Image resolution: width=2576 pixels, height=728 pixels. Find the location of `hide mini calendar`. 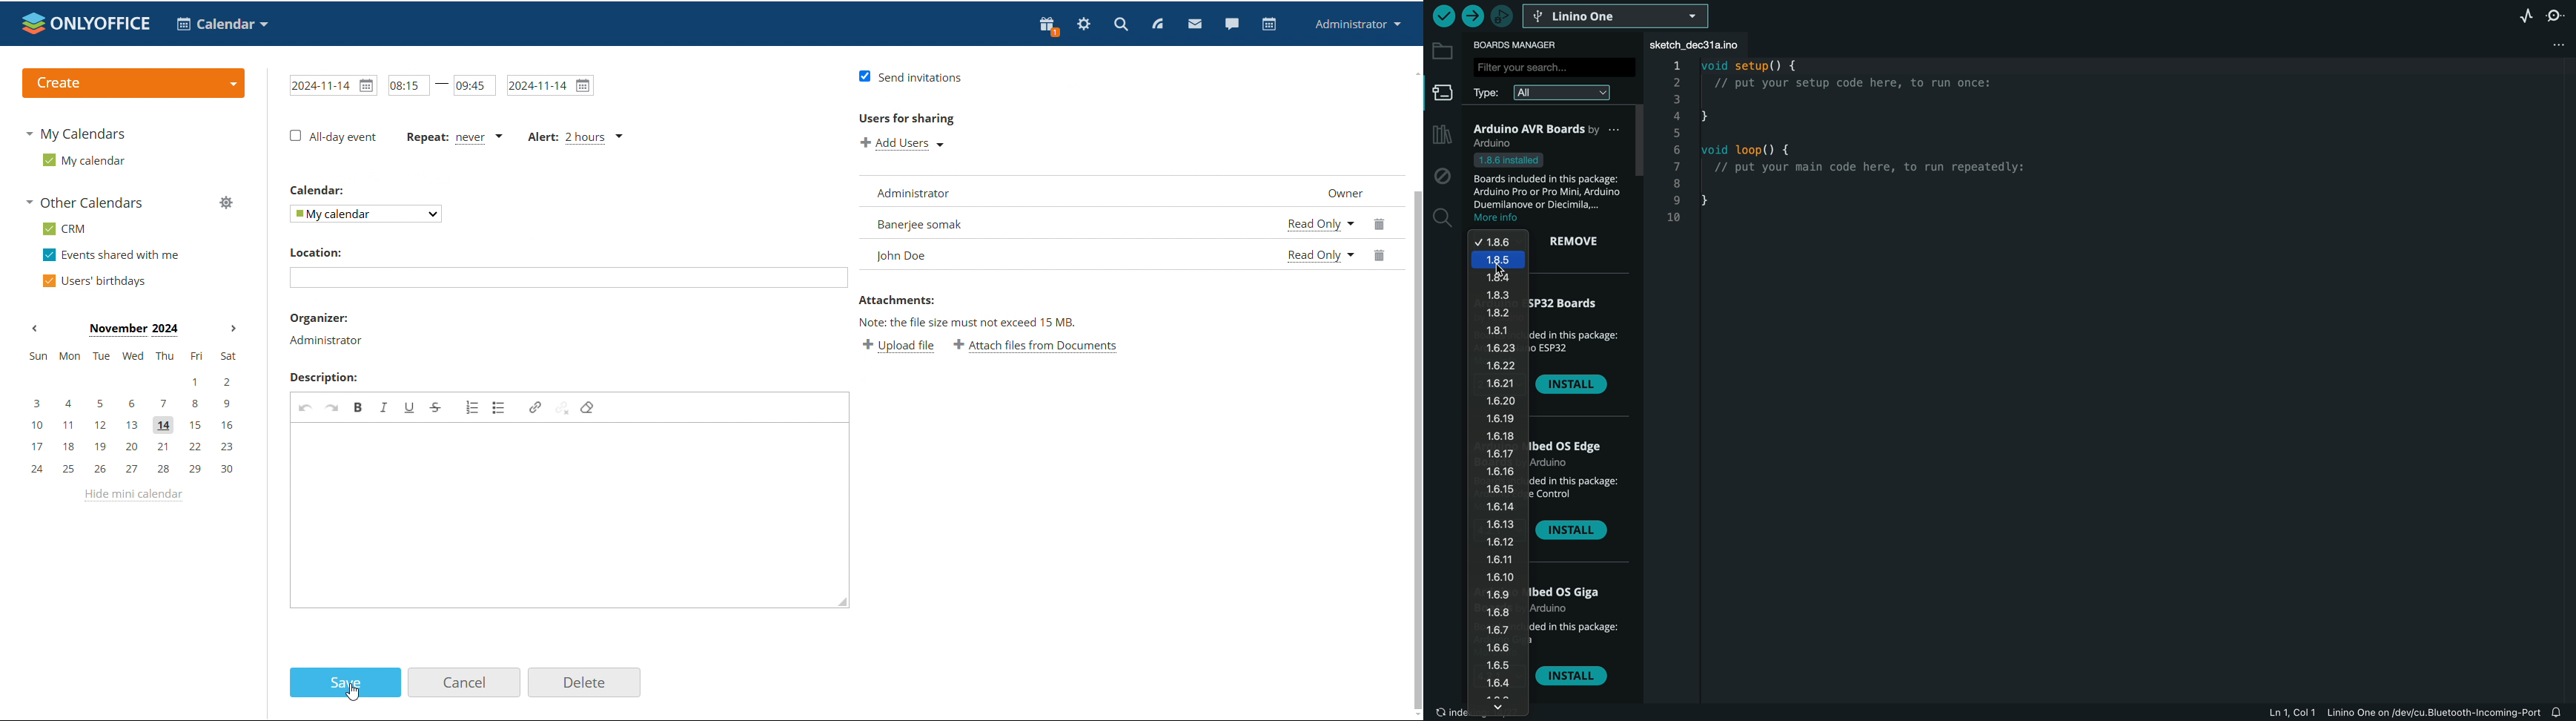

hide mini calendar is located at coordinates (136, 498).